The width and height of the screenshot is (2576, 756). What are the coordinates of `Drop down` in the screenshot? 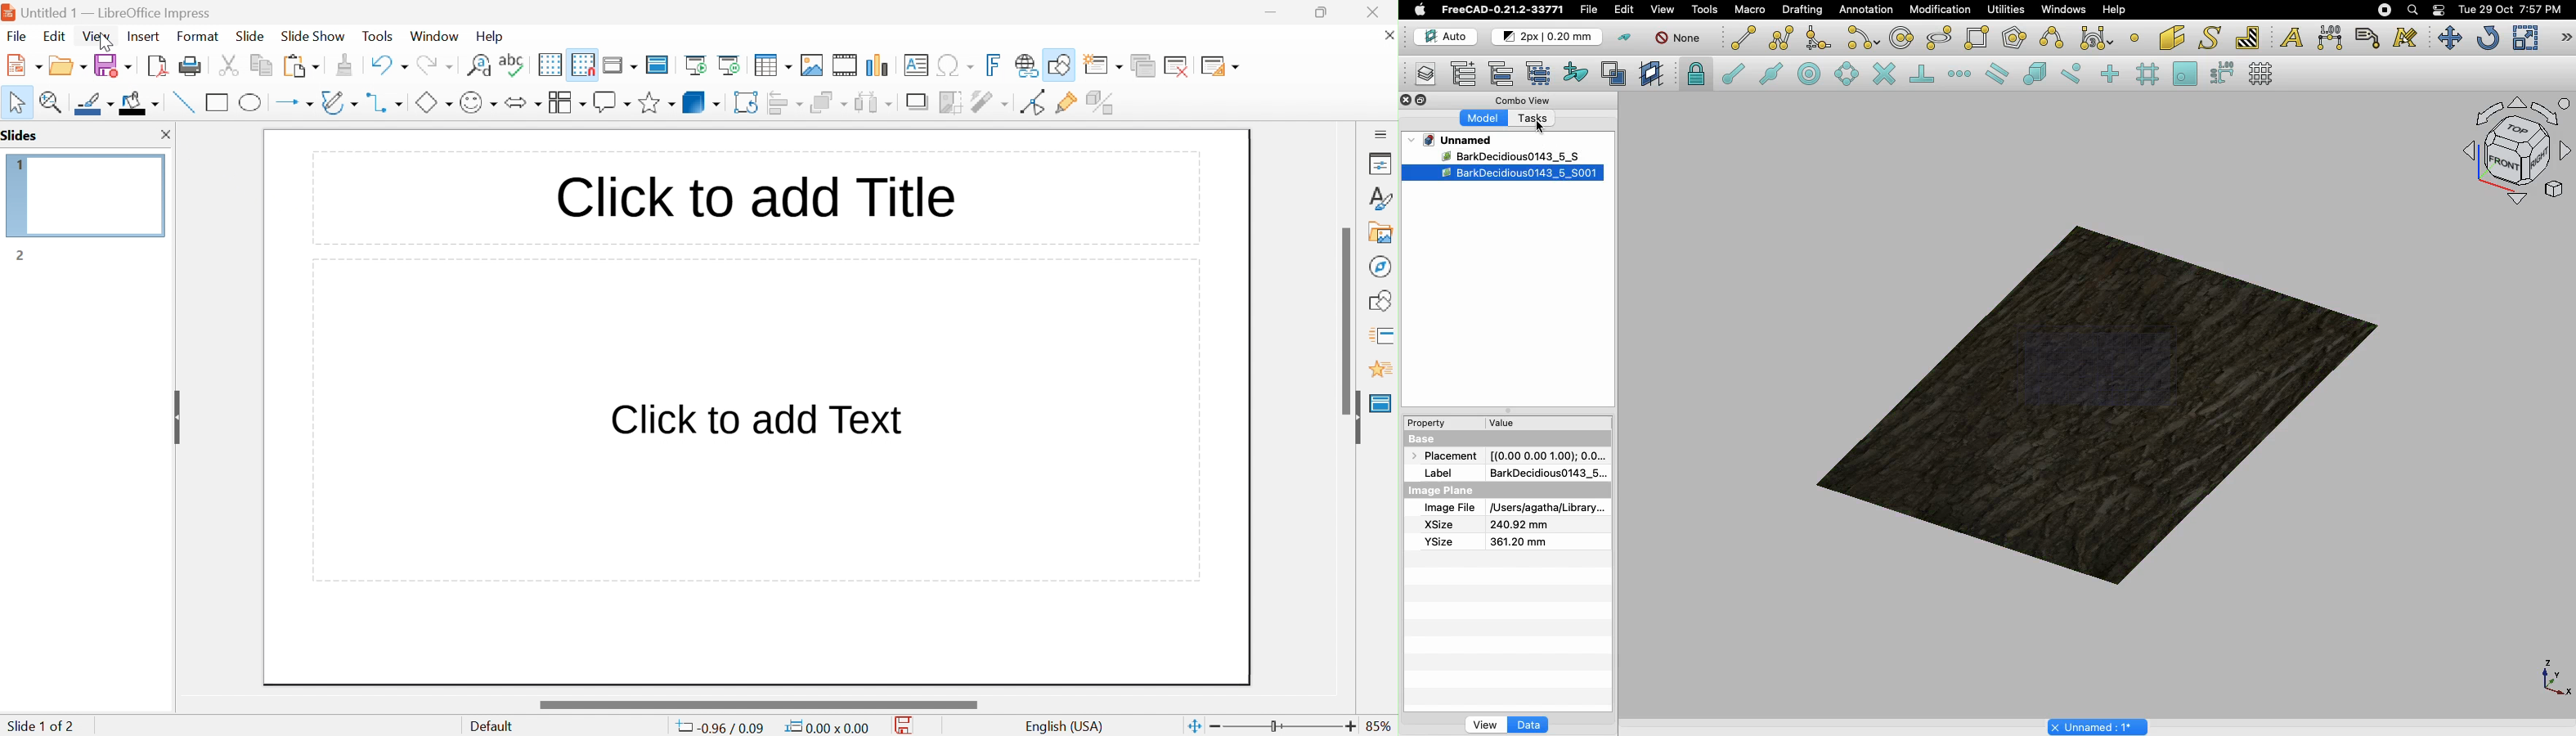 It's located at (1412, 140).